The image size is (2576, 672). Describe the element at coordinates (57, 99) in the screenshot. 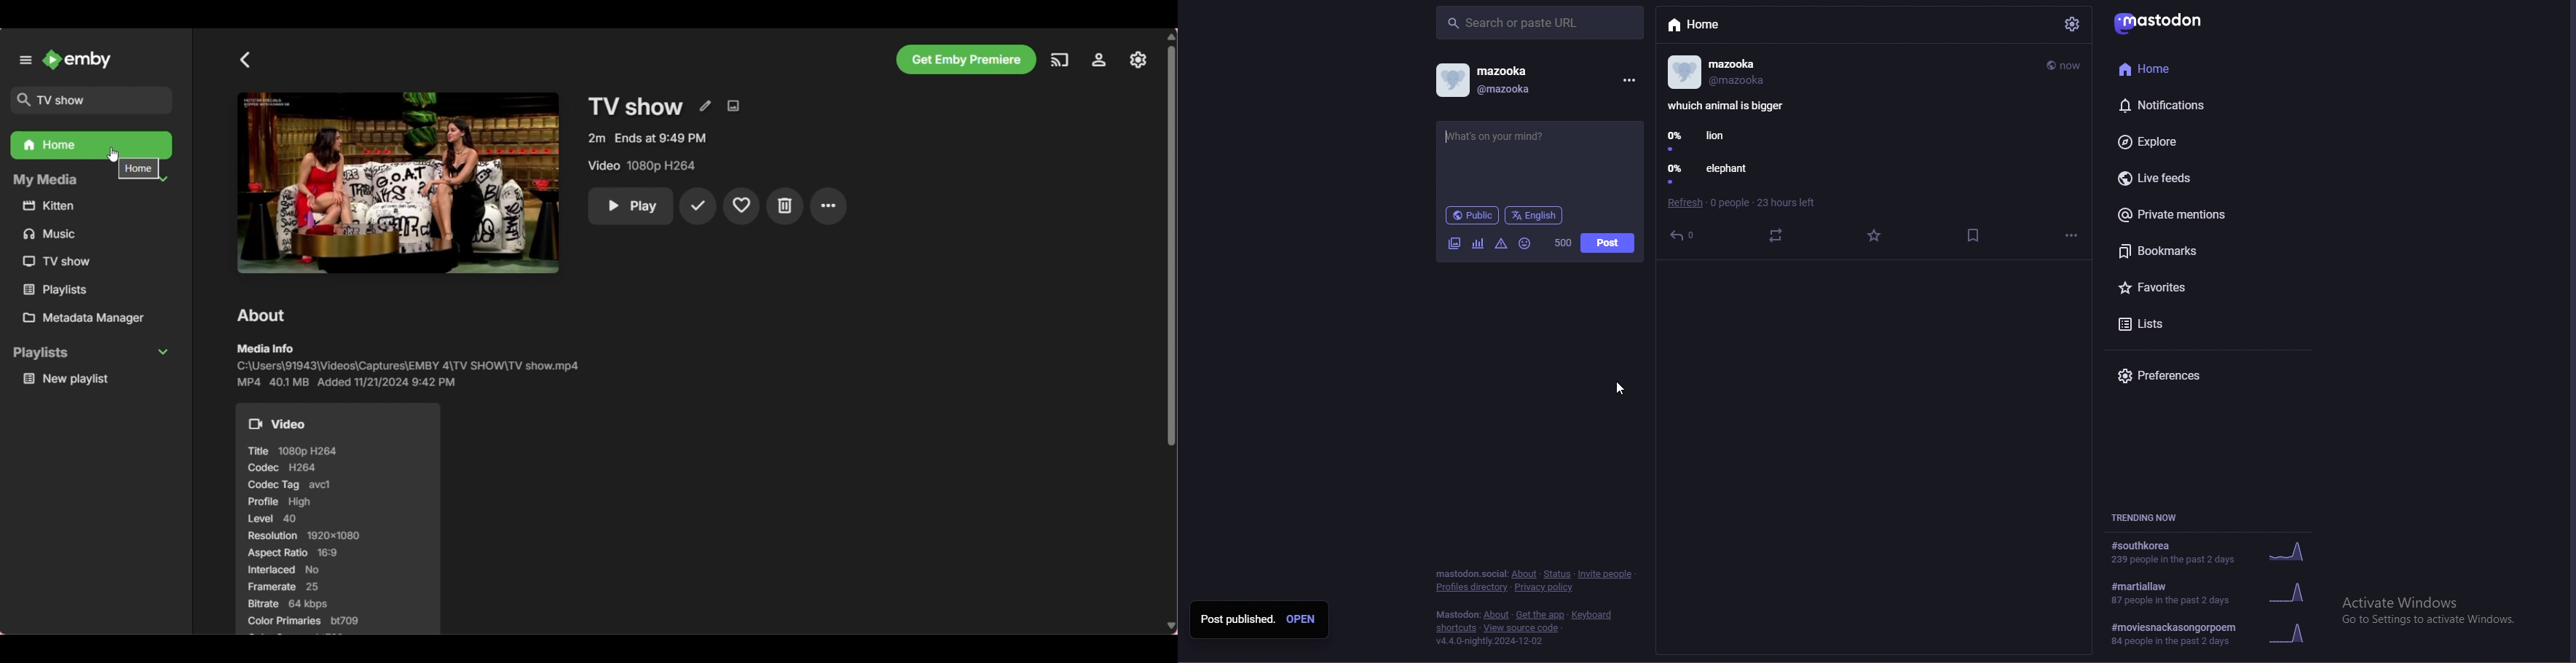

I see `TV show` at that location.